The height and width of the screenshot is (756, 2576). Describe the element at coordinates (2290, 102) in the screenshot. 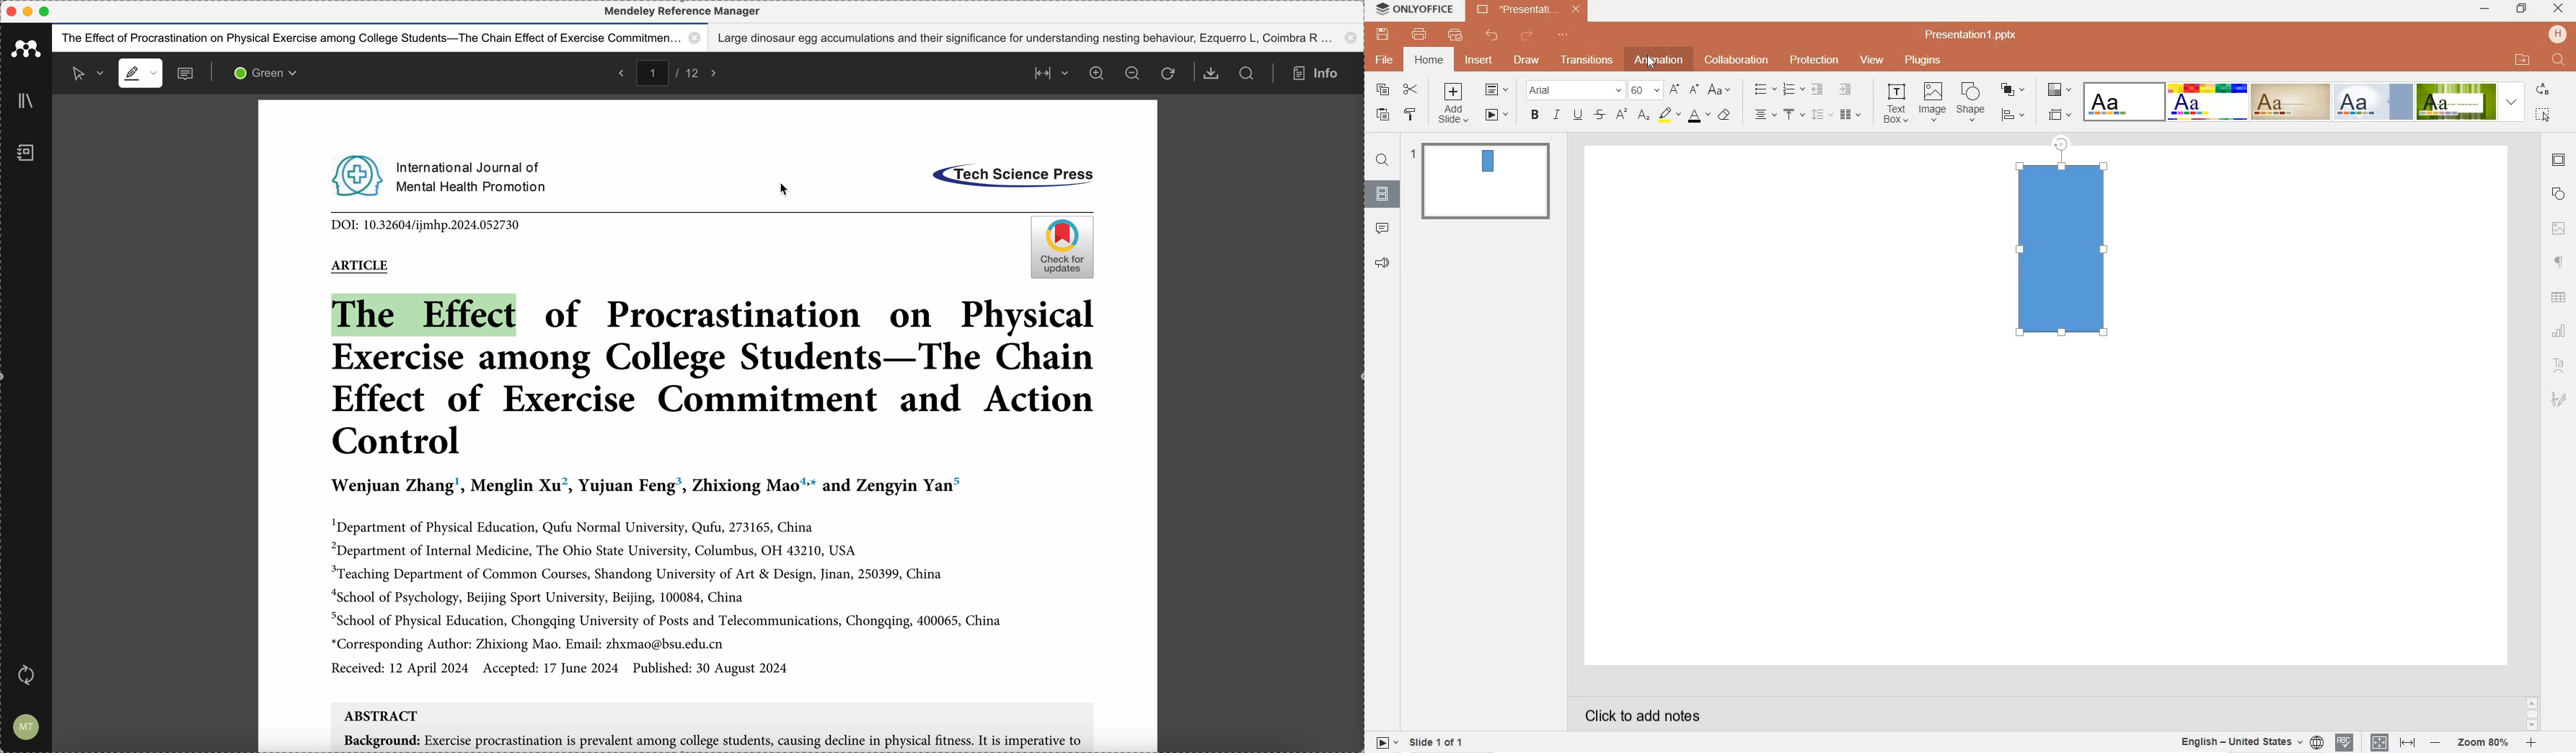

I see `Classic` at that location.